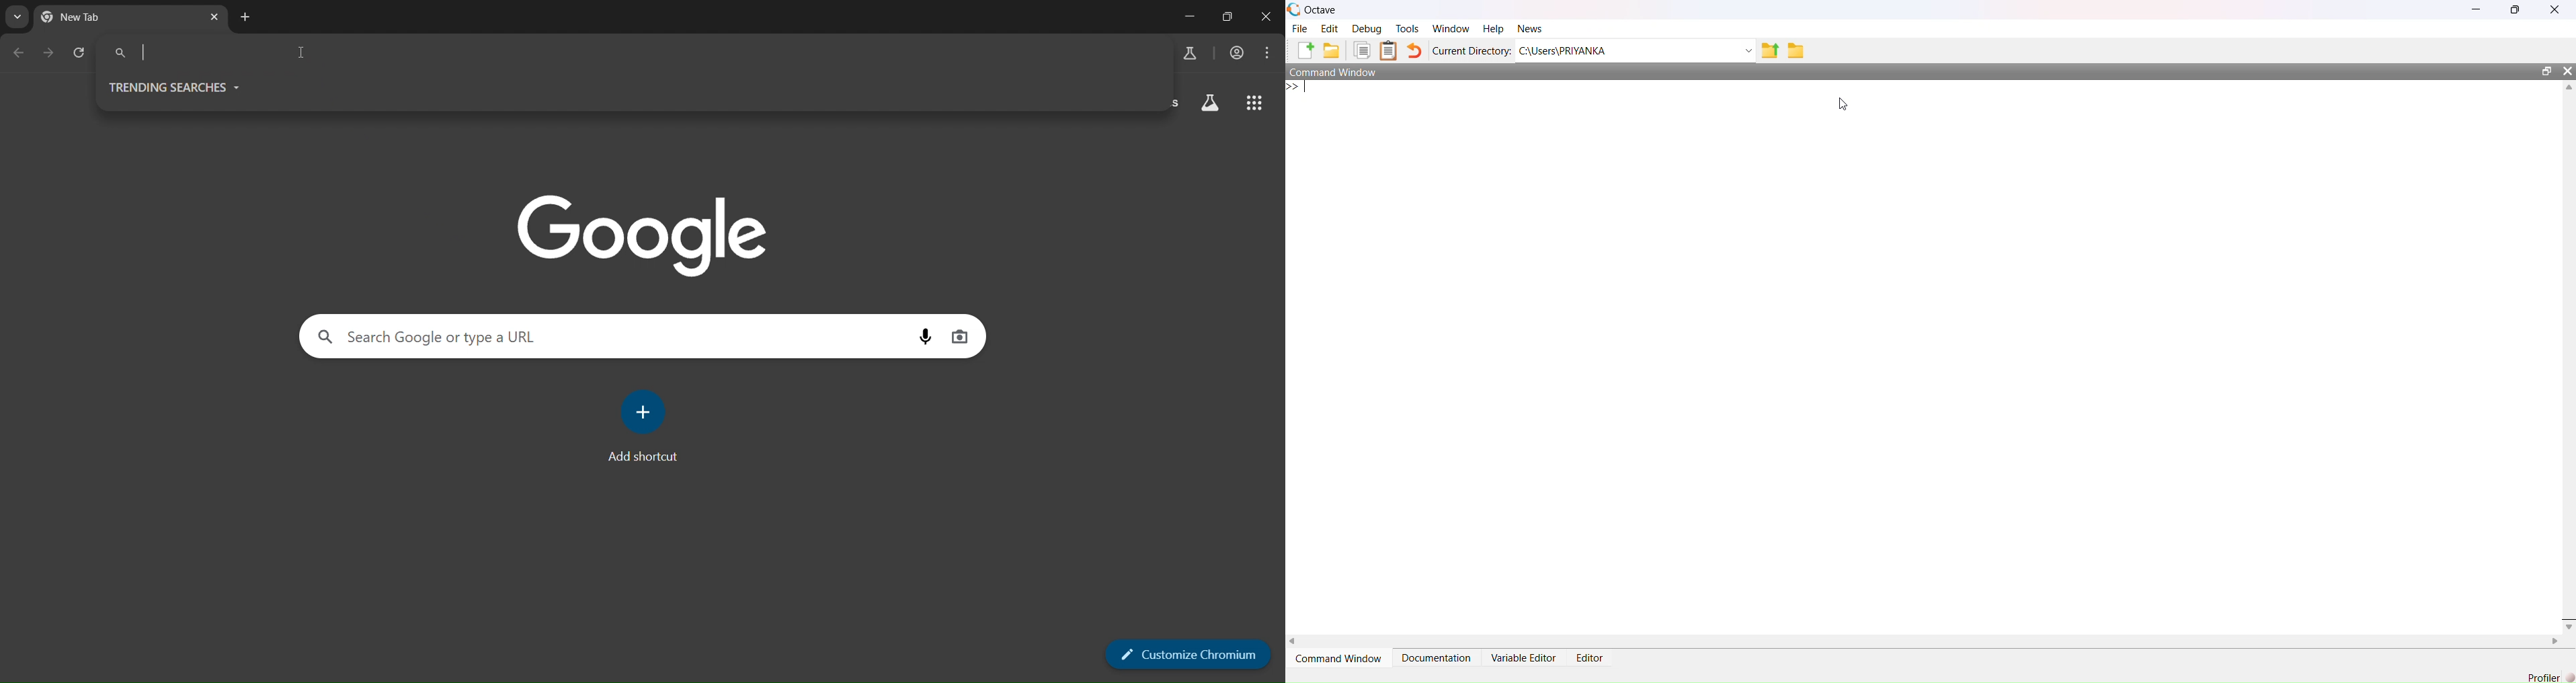 This screenshot has height=700, width=2576. What do you see at coordinates (1414, 52) in the screenshot?
I see `Revert` at bounding box center [1414, 52].